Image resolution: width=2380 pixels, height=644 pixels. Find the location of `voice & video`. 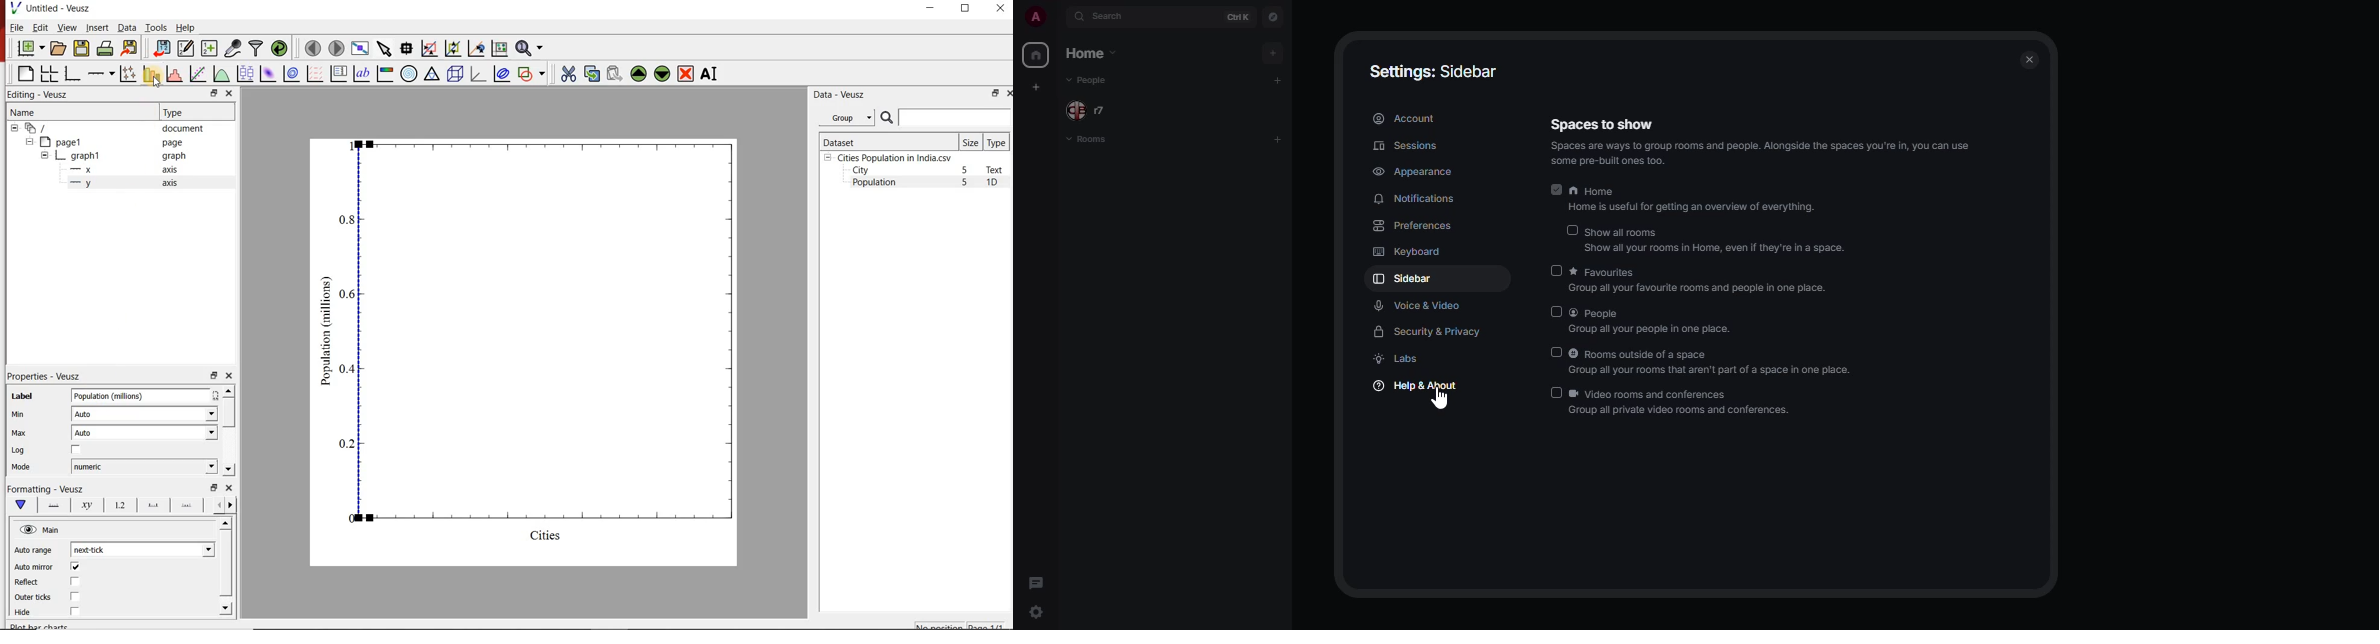

voice & video is located at coordinates (1422, 305).